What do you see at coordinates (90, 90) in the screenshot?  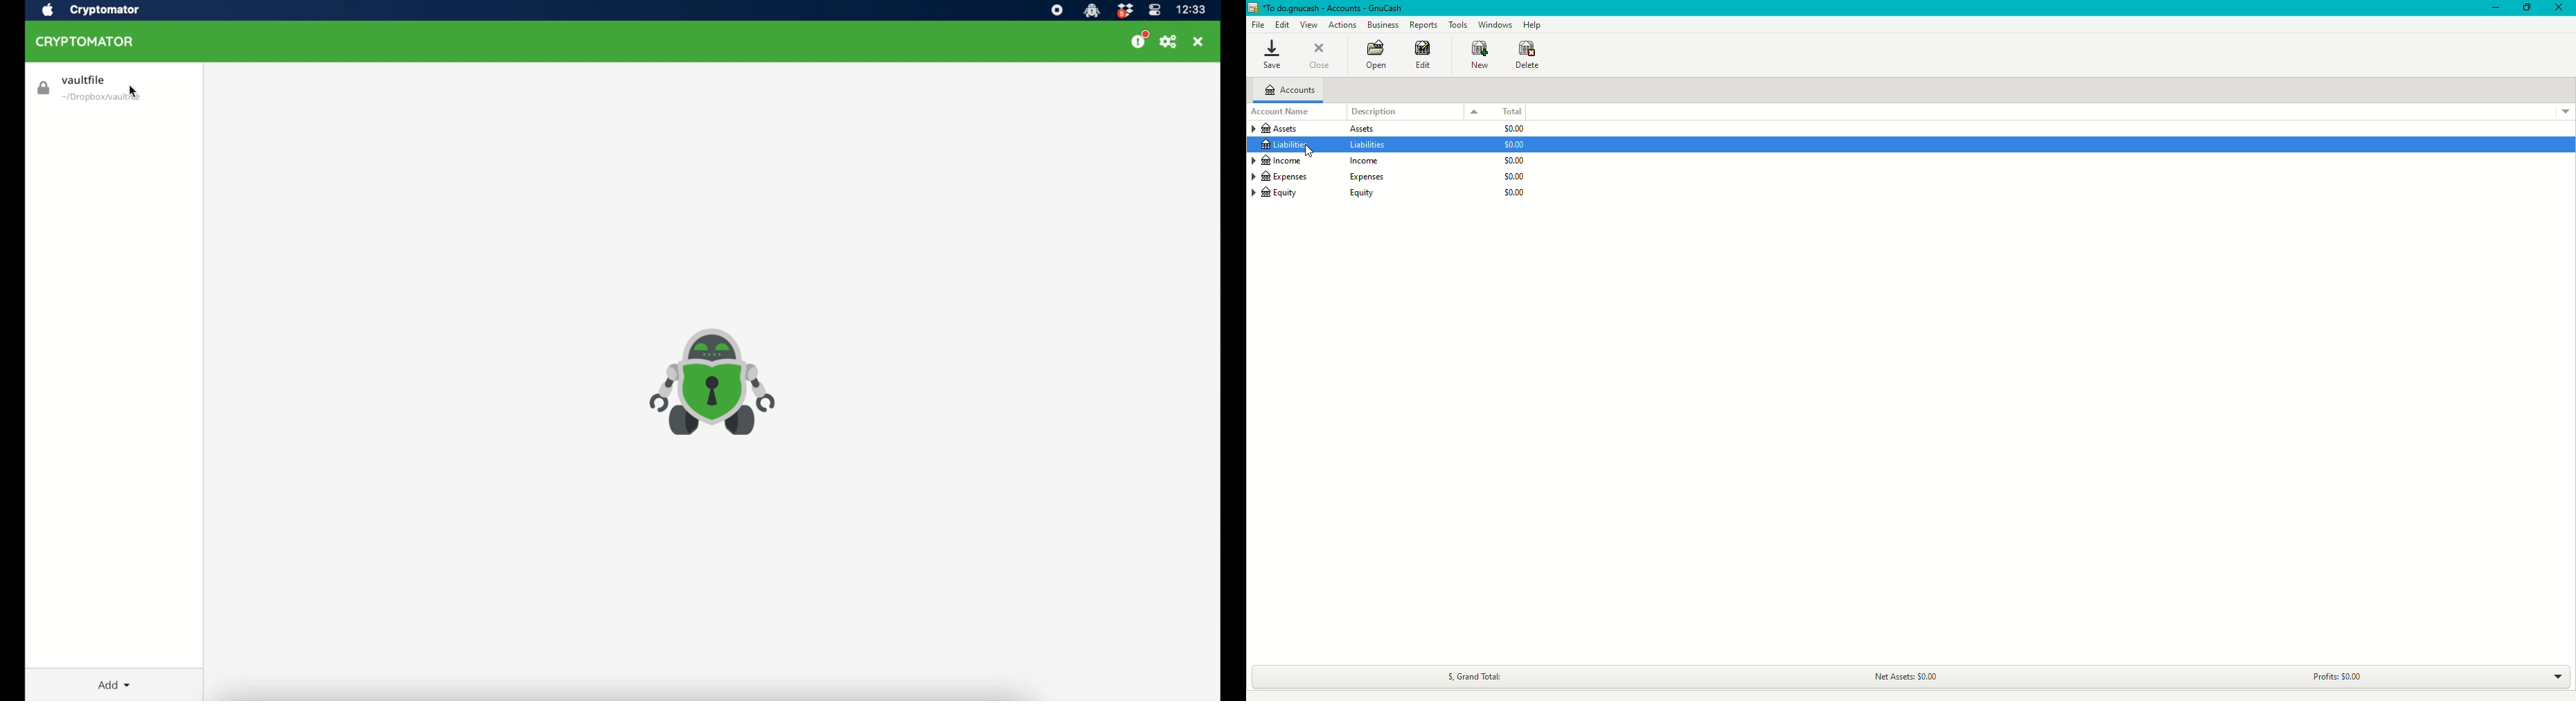 I see `vaultfile` at bounding box center [90, 90].